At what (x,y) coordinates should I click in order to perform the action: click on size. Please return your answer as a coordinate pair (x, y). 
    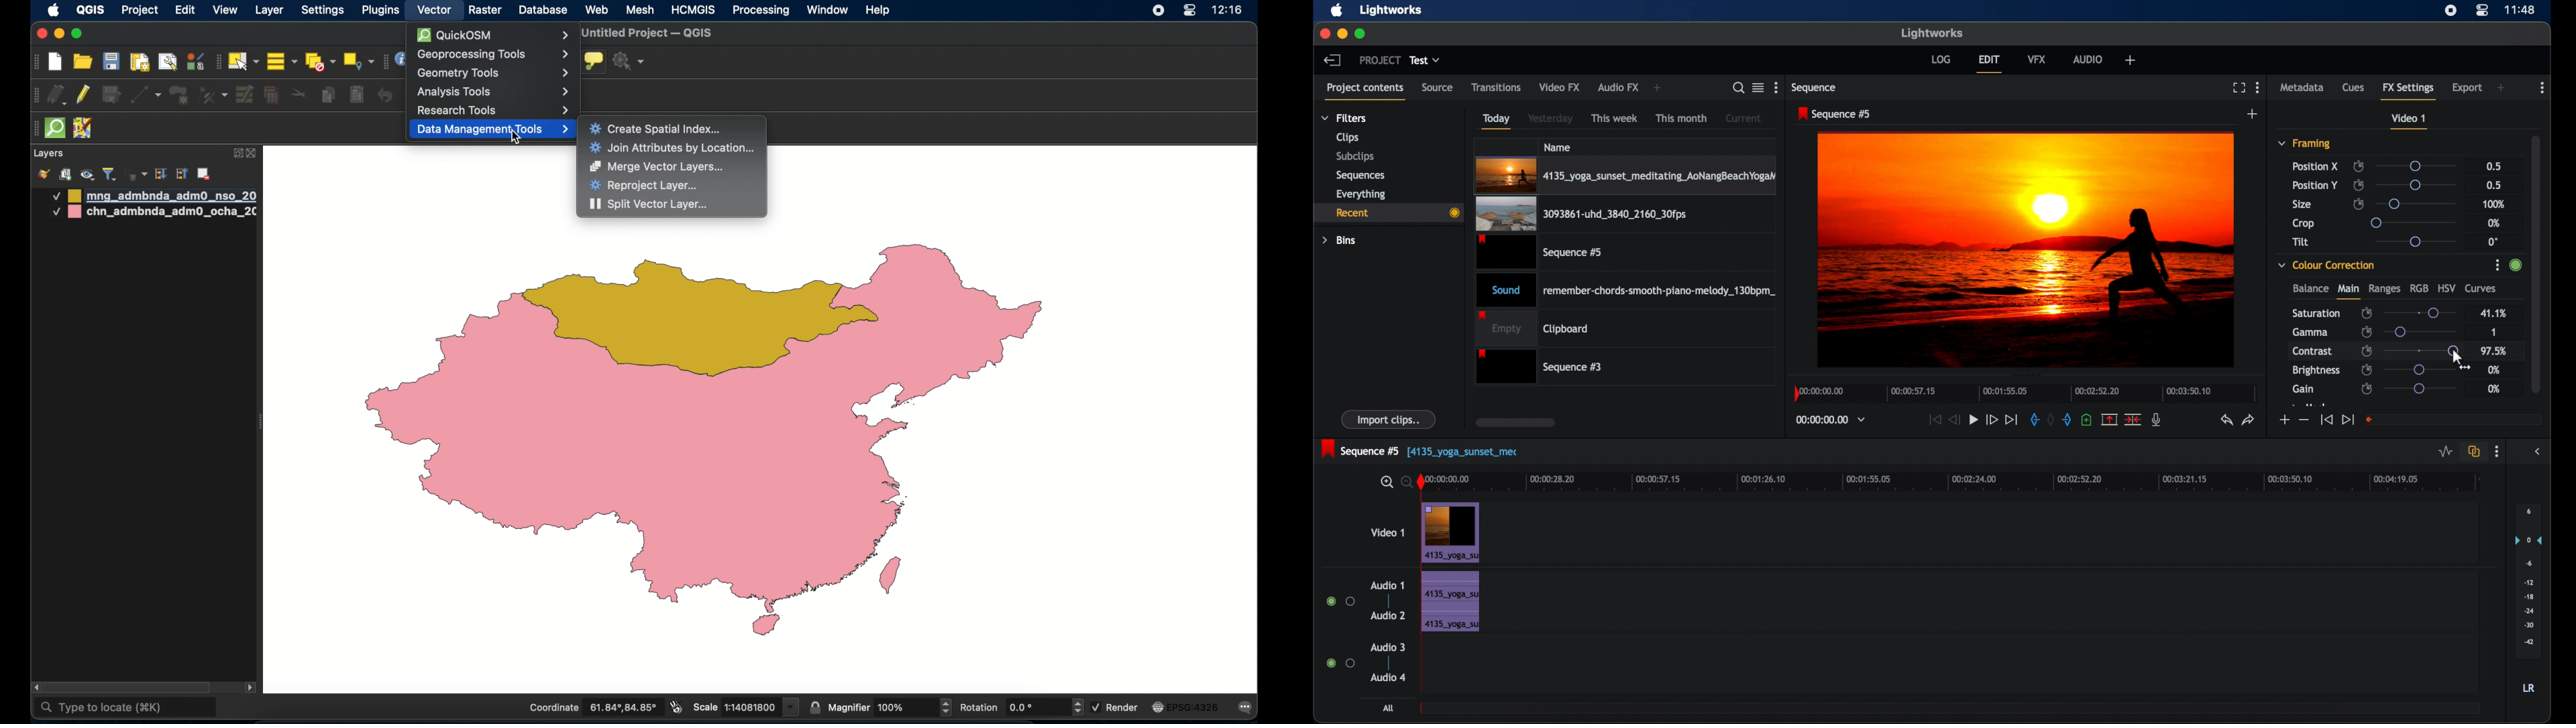
    Looking at the image, I should click on (2303, 205).